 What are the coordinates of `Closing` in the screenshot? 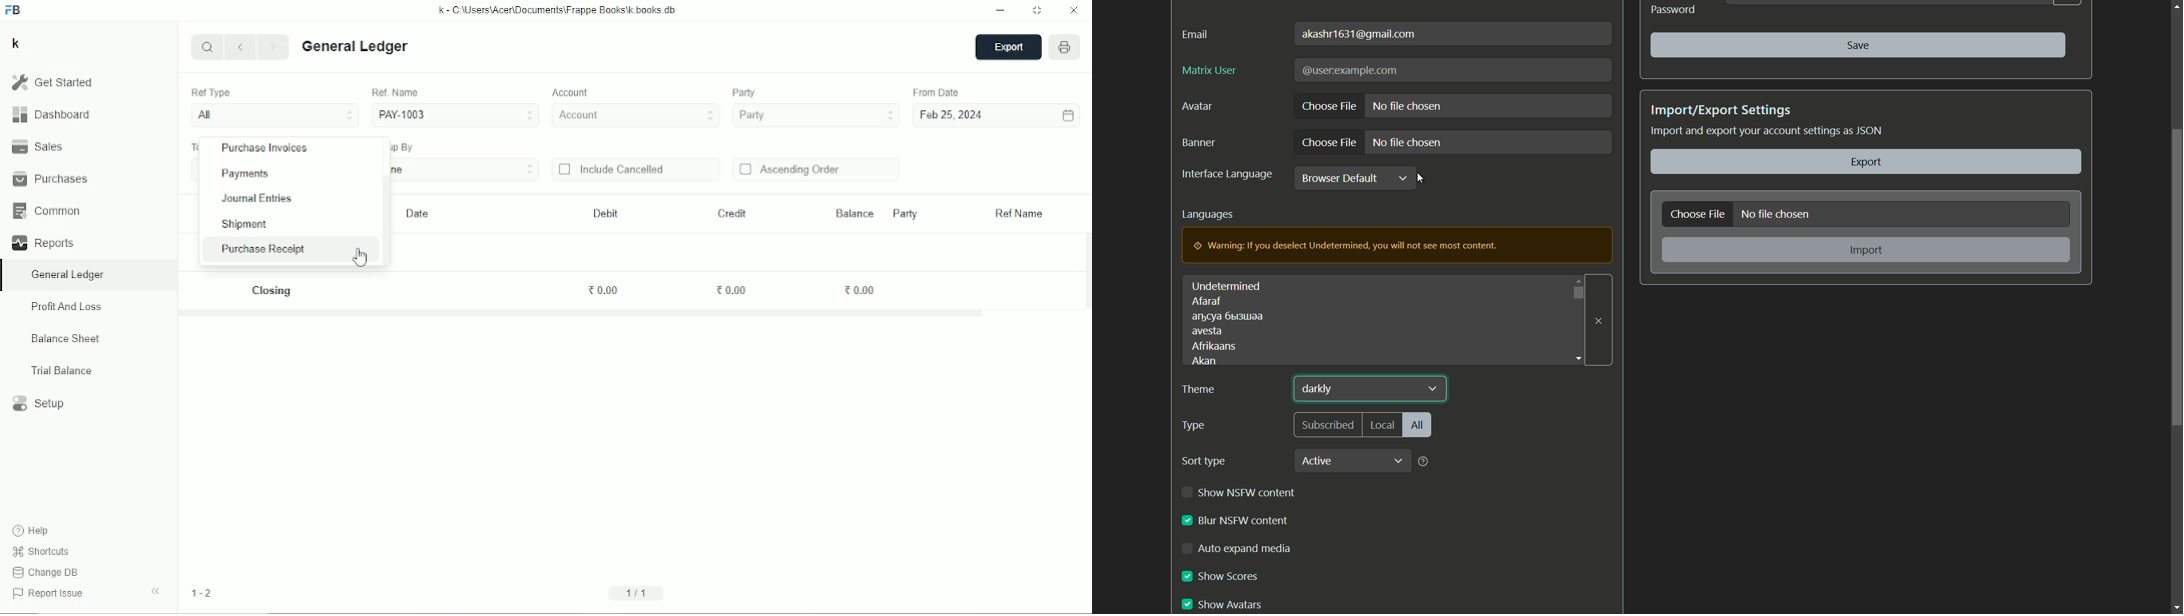 It's located at (274, 291).